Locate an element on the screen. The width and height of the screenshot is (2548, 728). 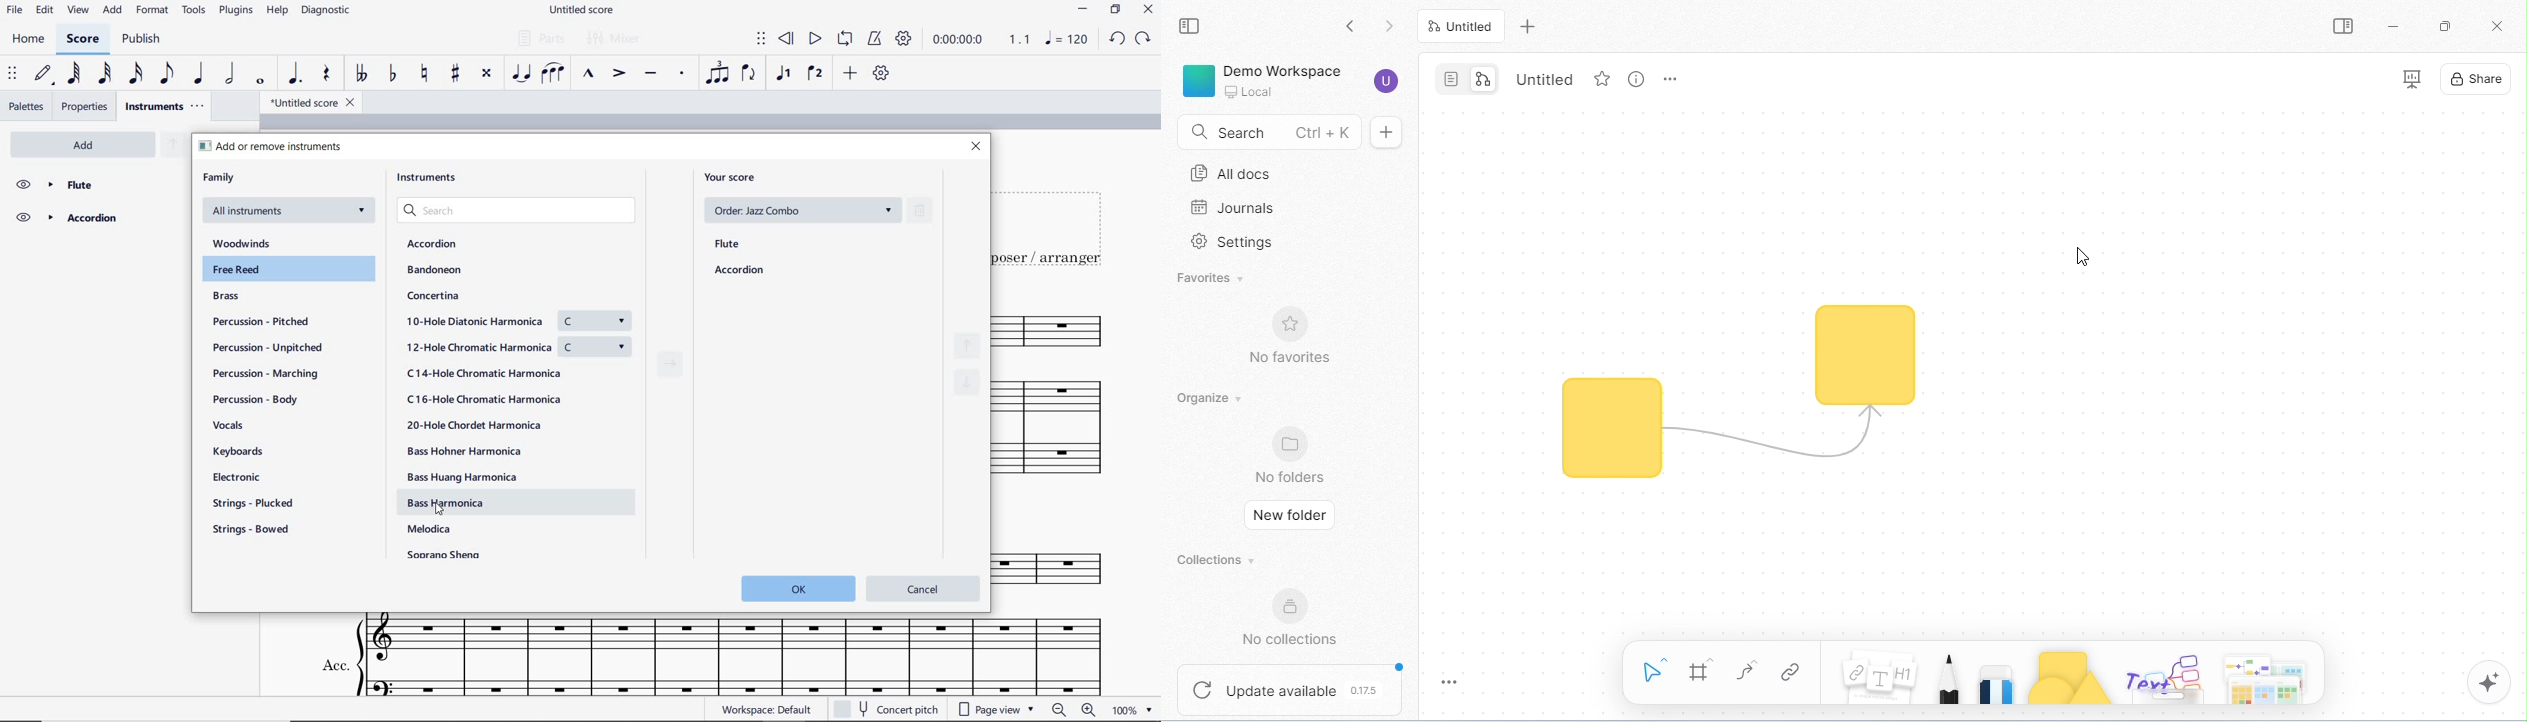
instruments is located at coordinates (163, 107).